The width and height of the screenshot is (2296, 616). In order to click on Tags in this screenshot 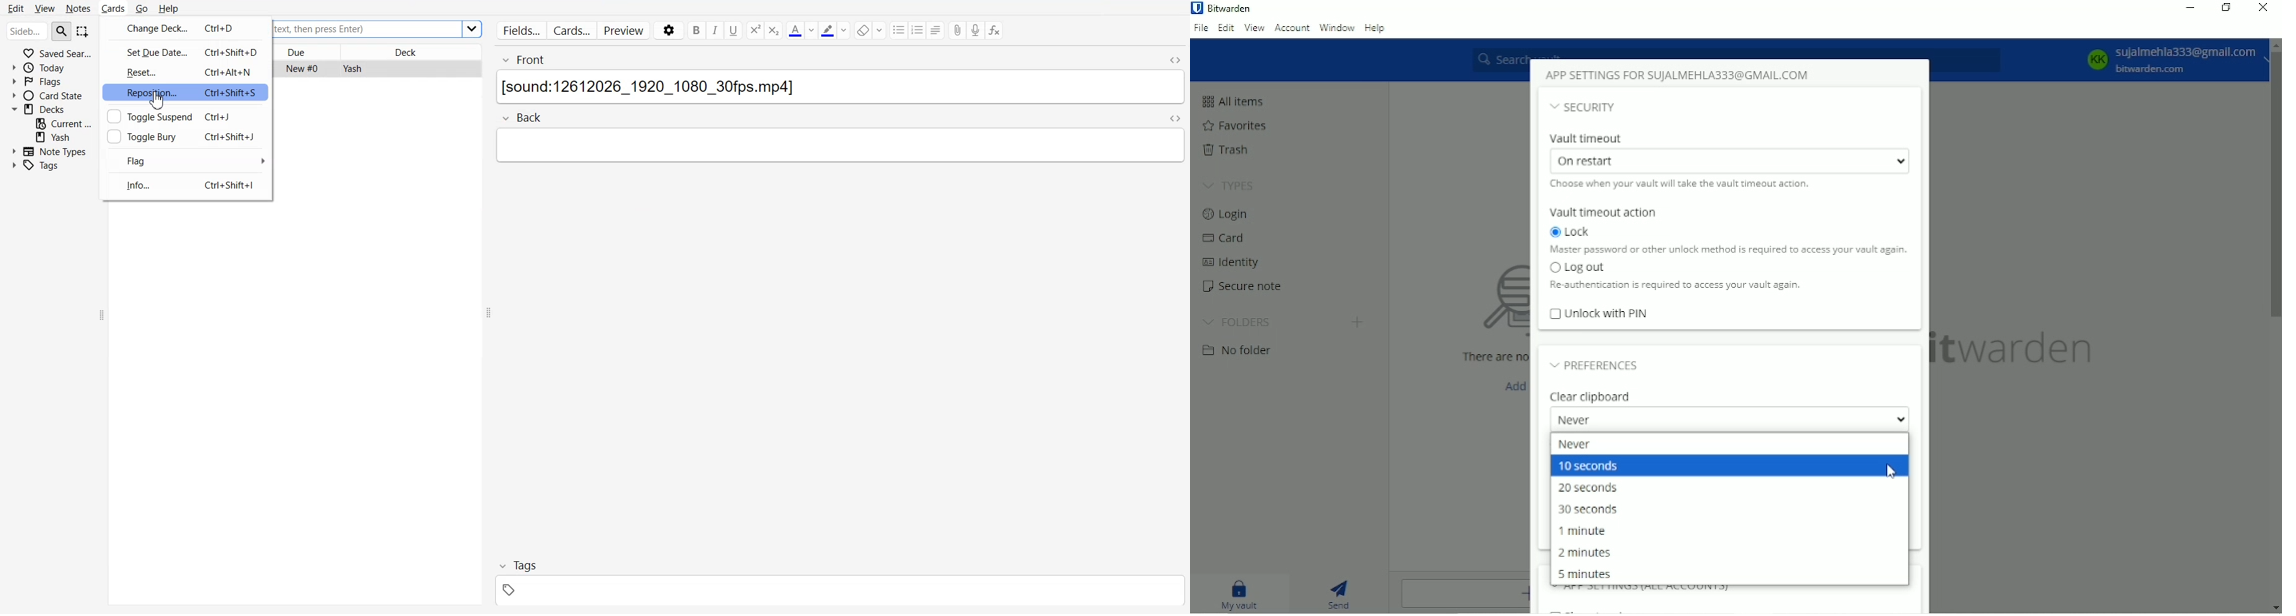, I will do `click(43, 166)`.